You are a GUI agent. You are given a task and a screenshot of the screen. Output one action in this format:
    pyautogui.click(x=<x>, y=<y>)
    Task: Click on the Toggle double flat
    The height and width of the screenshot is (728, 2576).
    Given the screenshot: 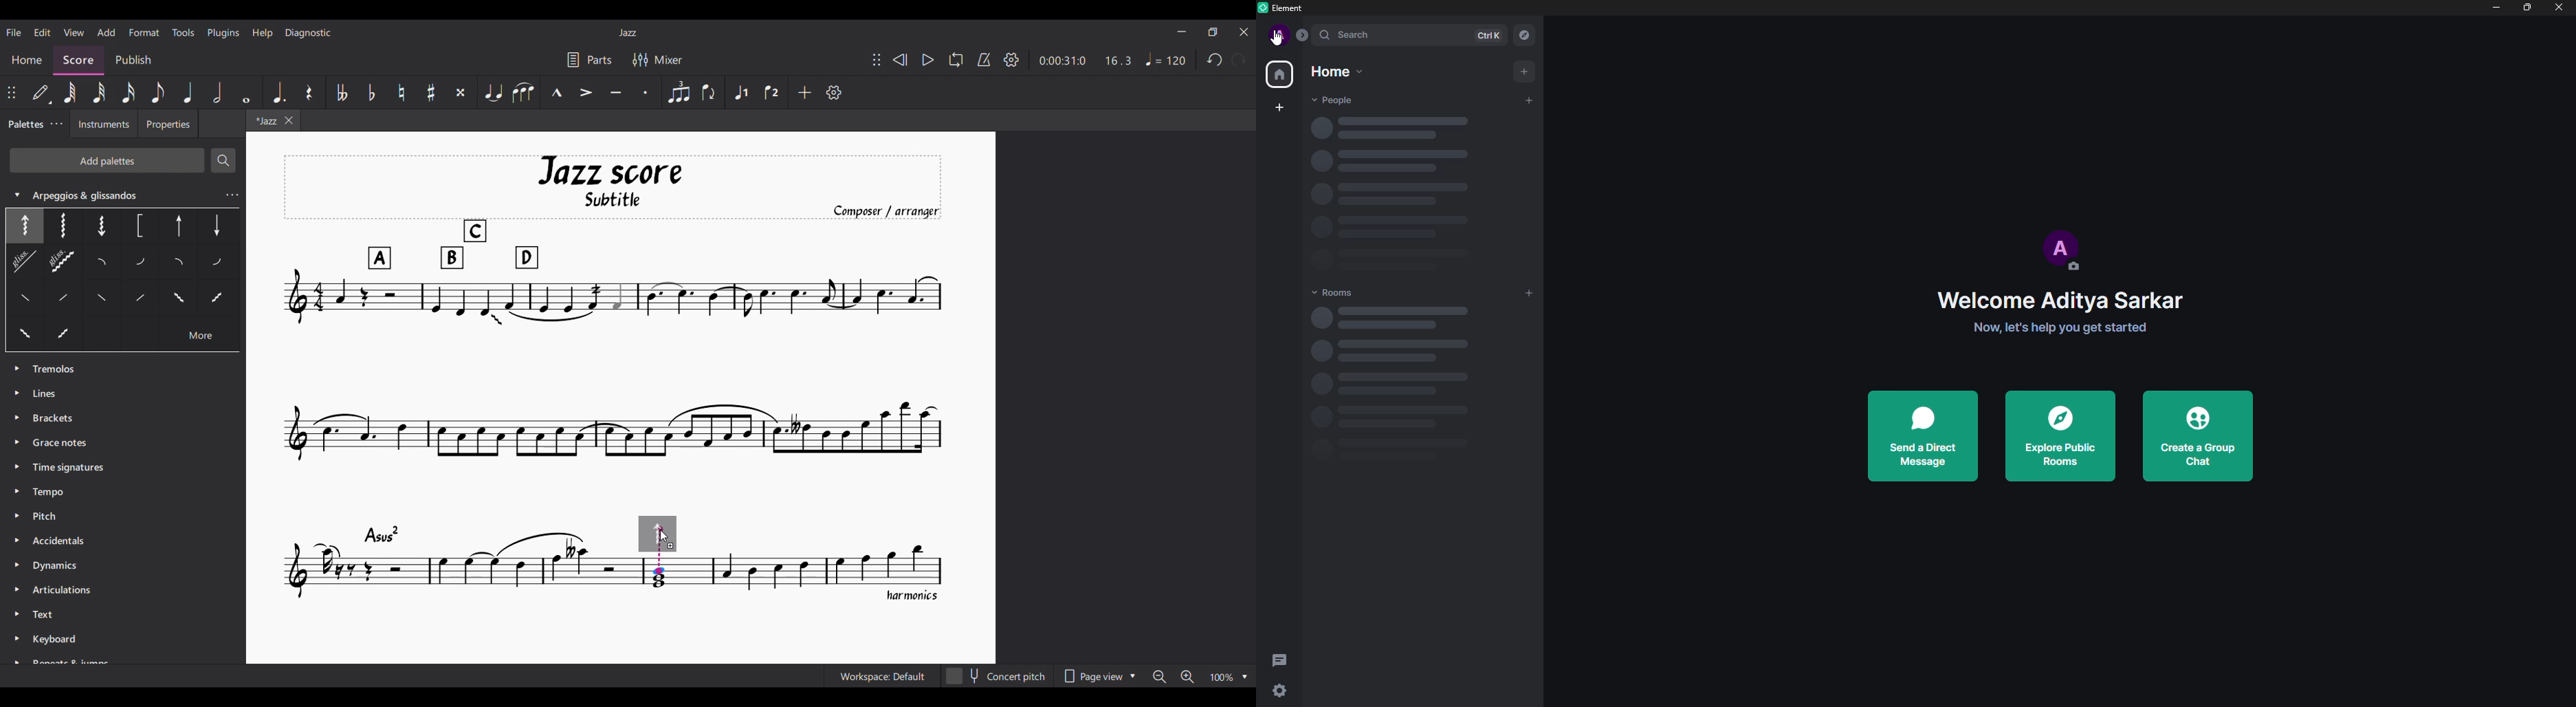 What is the action you would take?
    pyautogui.click(x=341, y=93)
    